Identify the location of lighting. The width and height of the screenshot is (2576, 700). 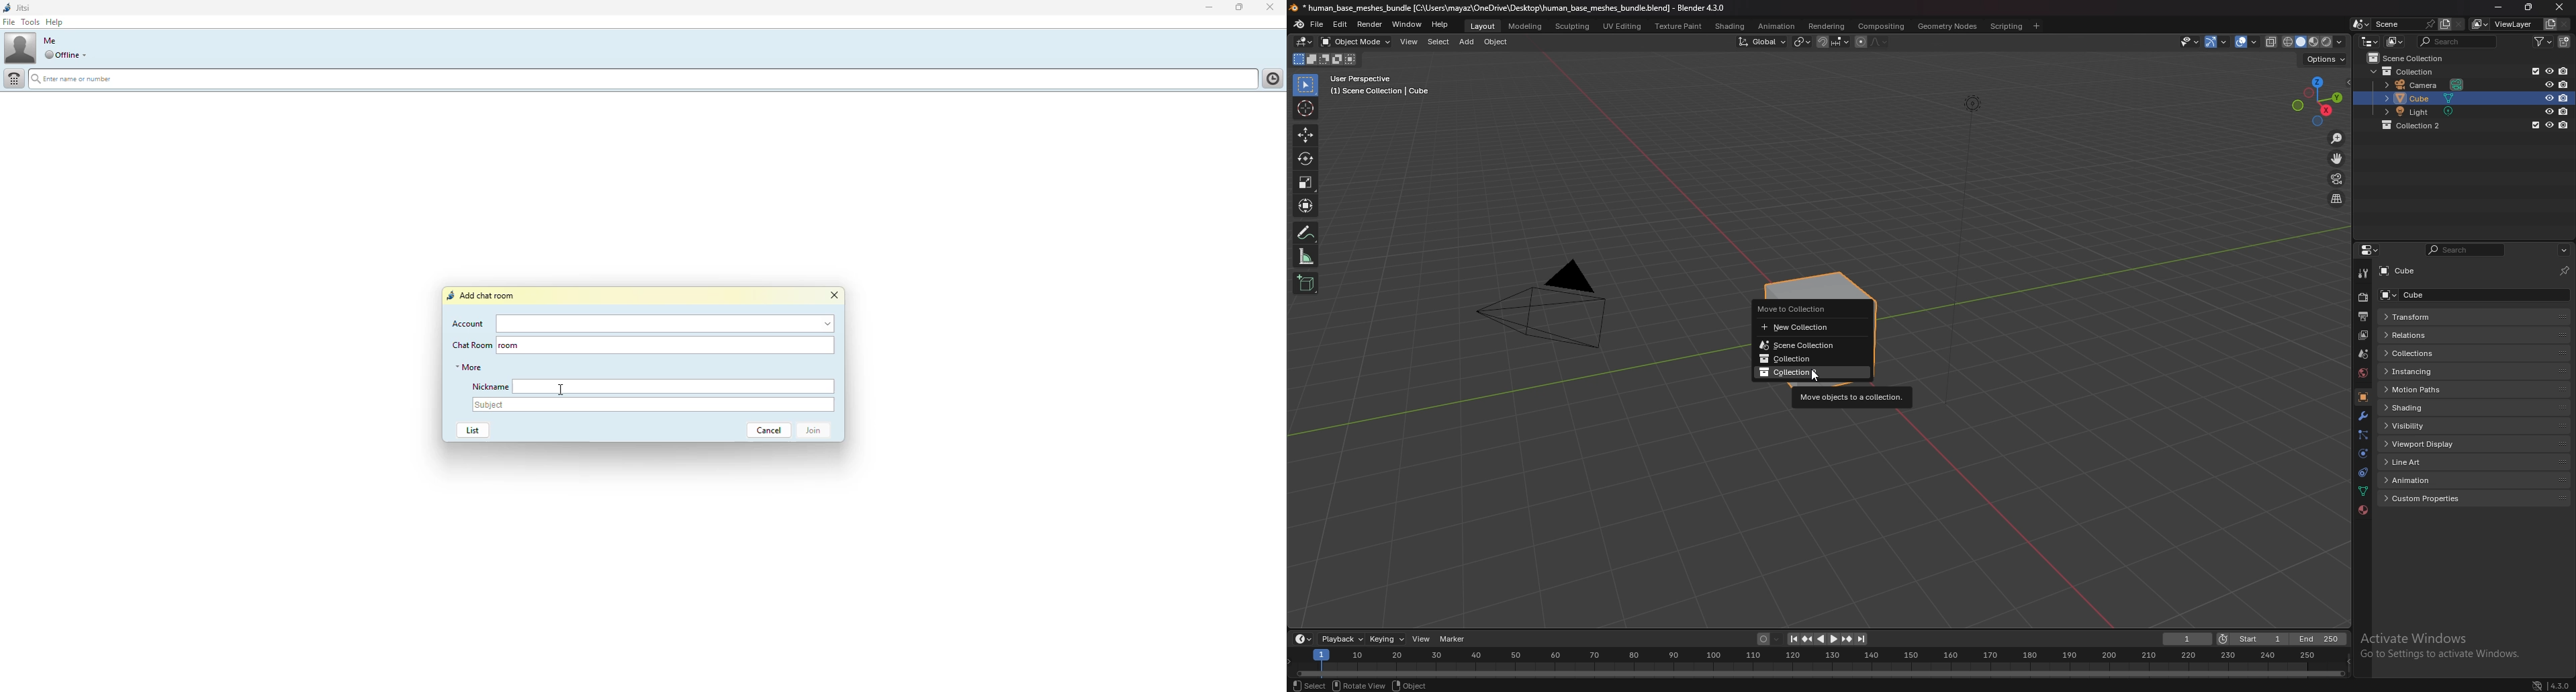
(1972, 103).